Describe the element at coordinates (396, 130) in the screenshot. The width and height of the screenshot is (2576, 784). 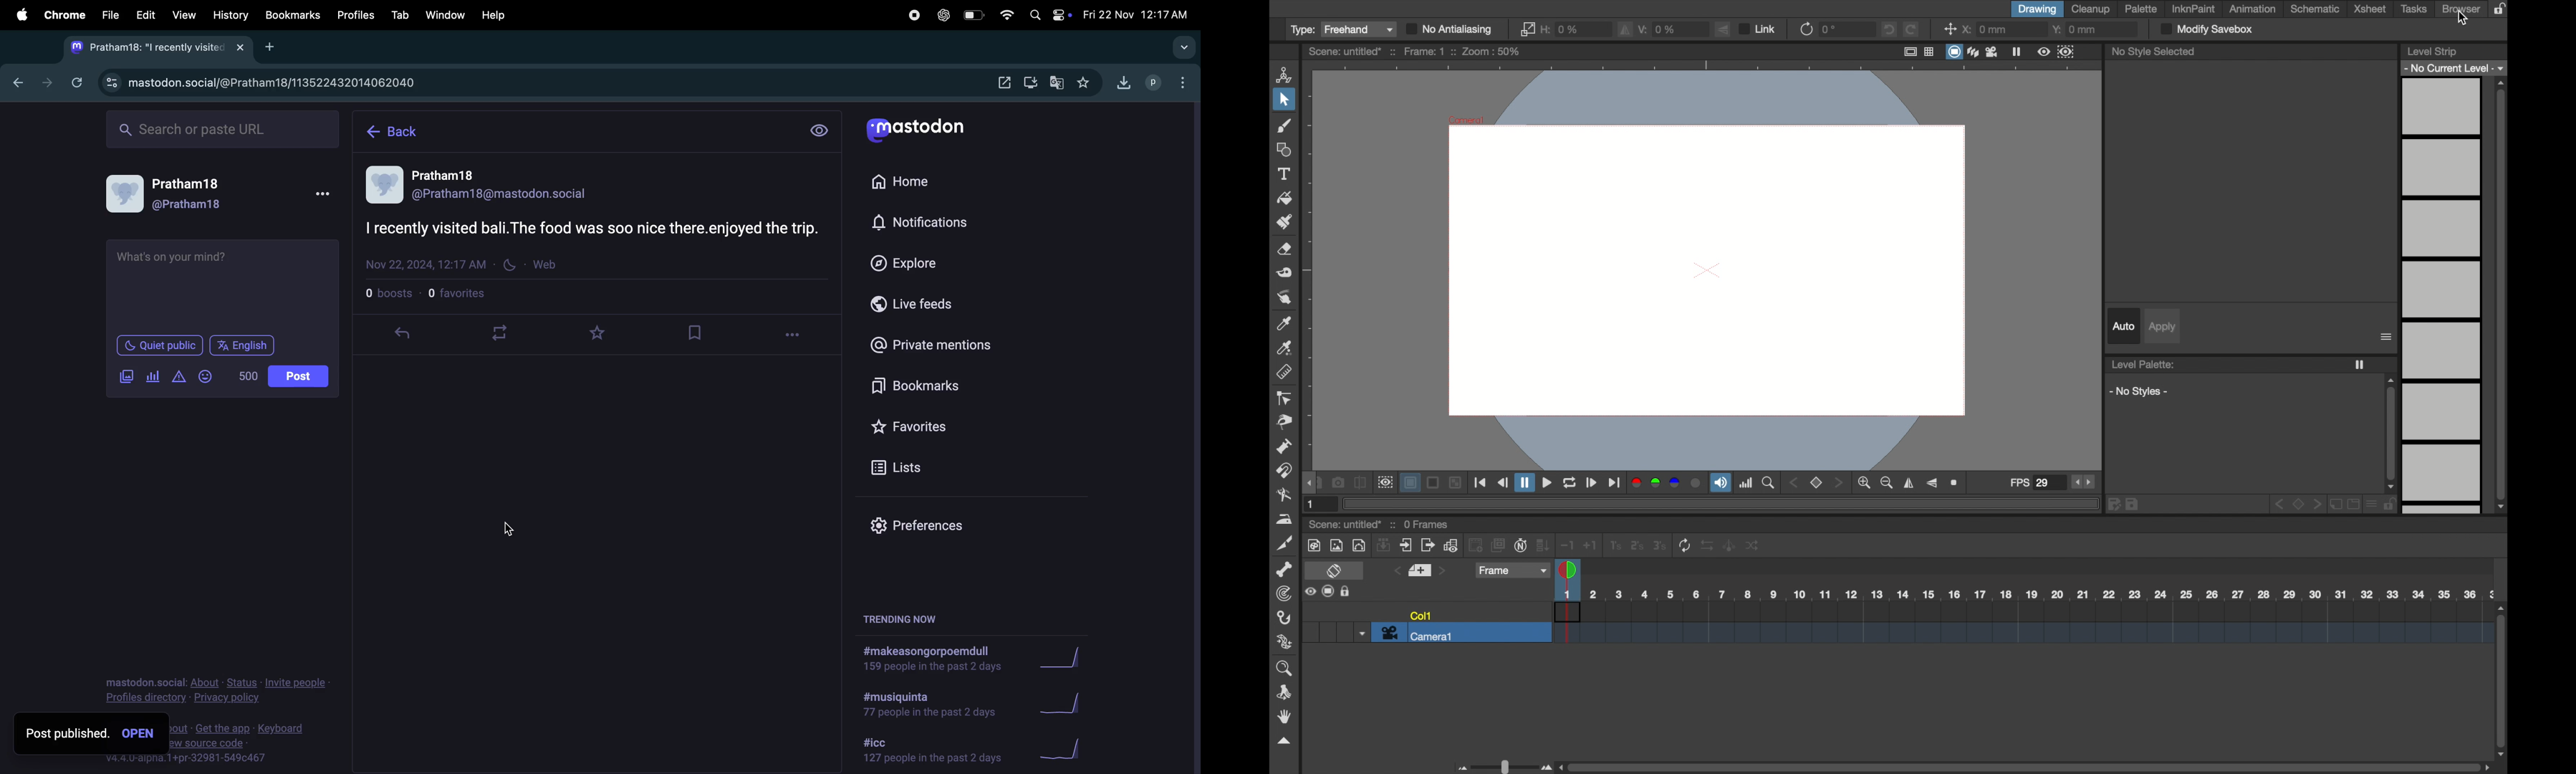
I see `back` at that location.